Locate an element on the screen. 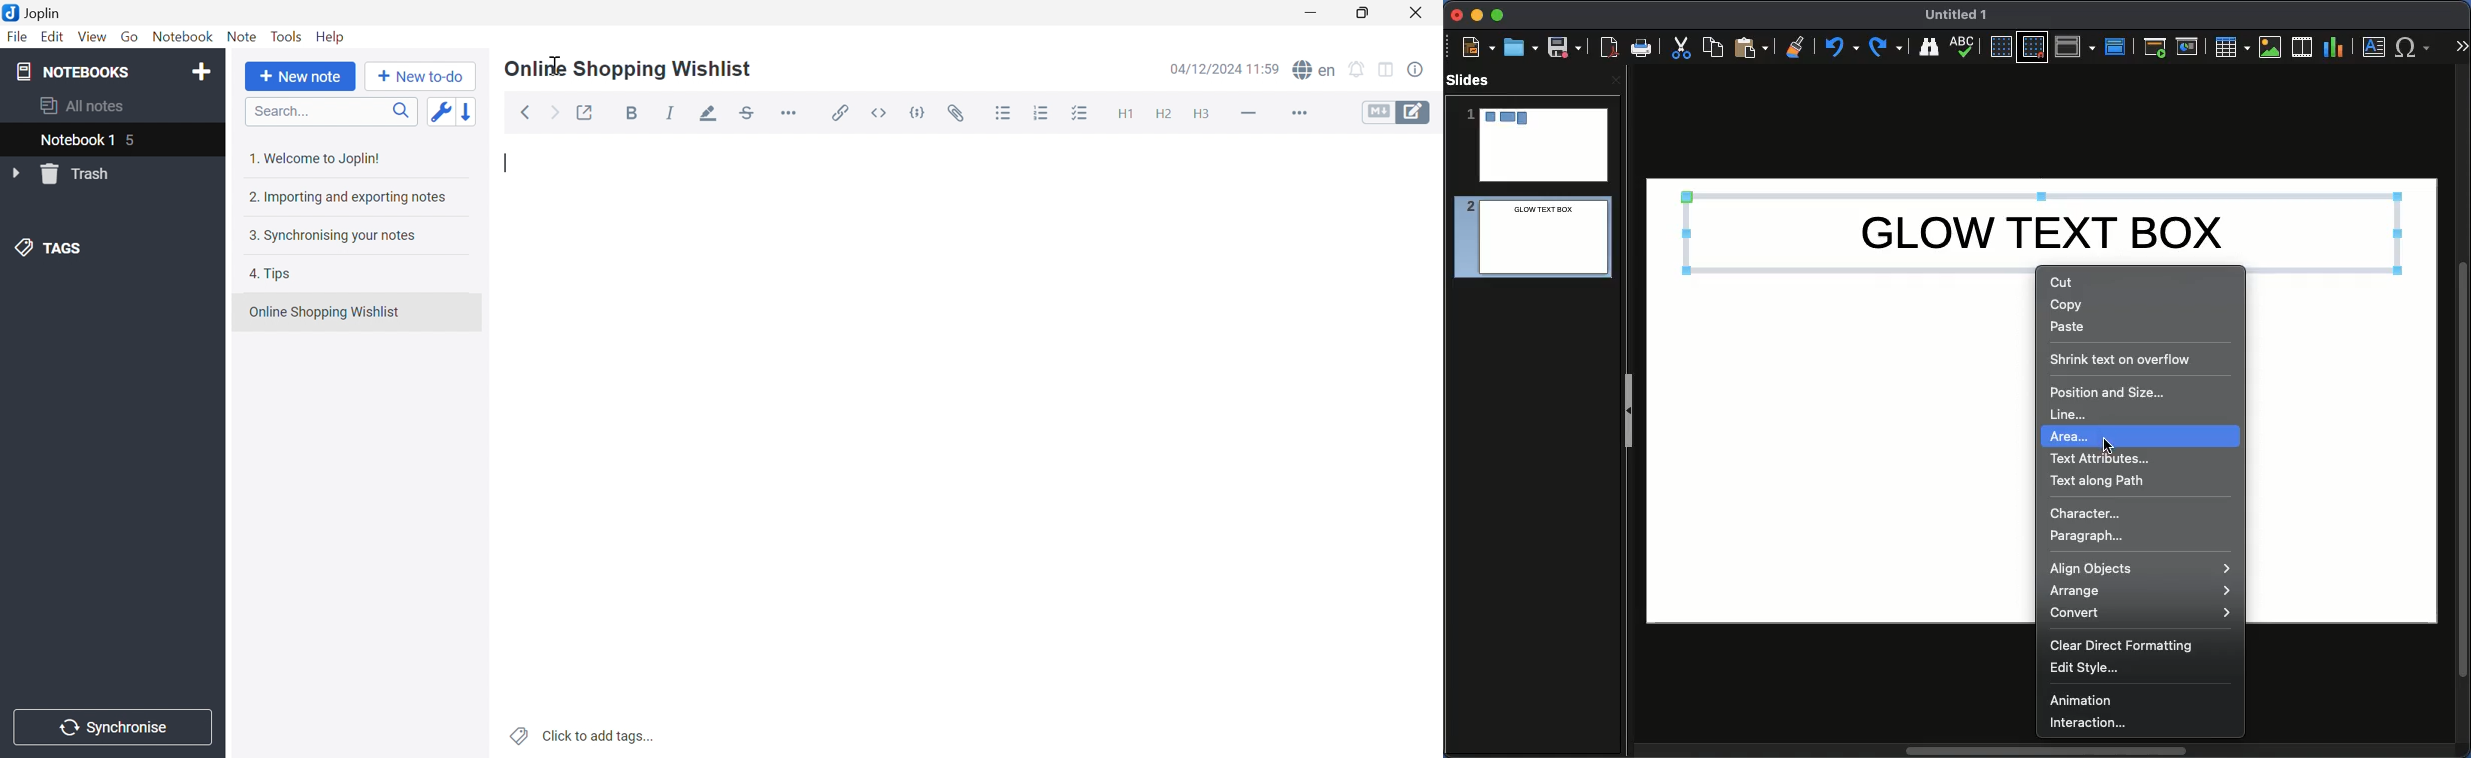  Paste is located at coordinates (2069, 326).